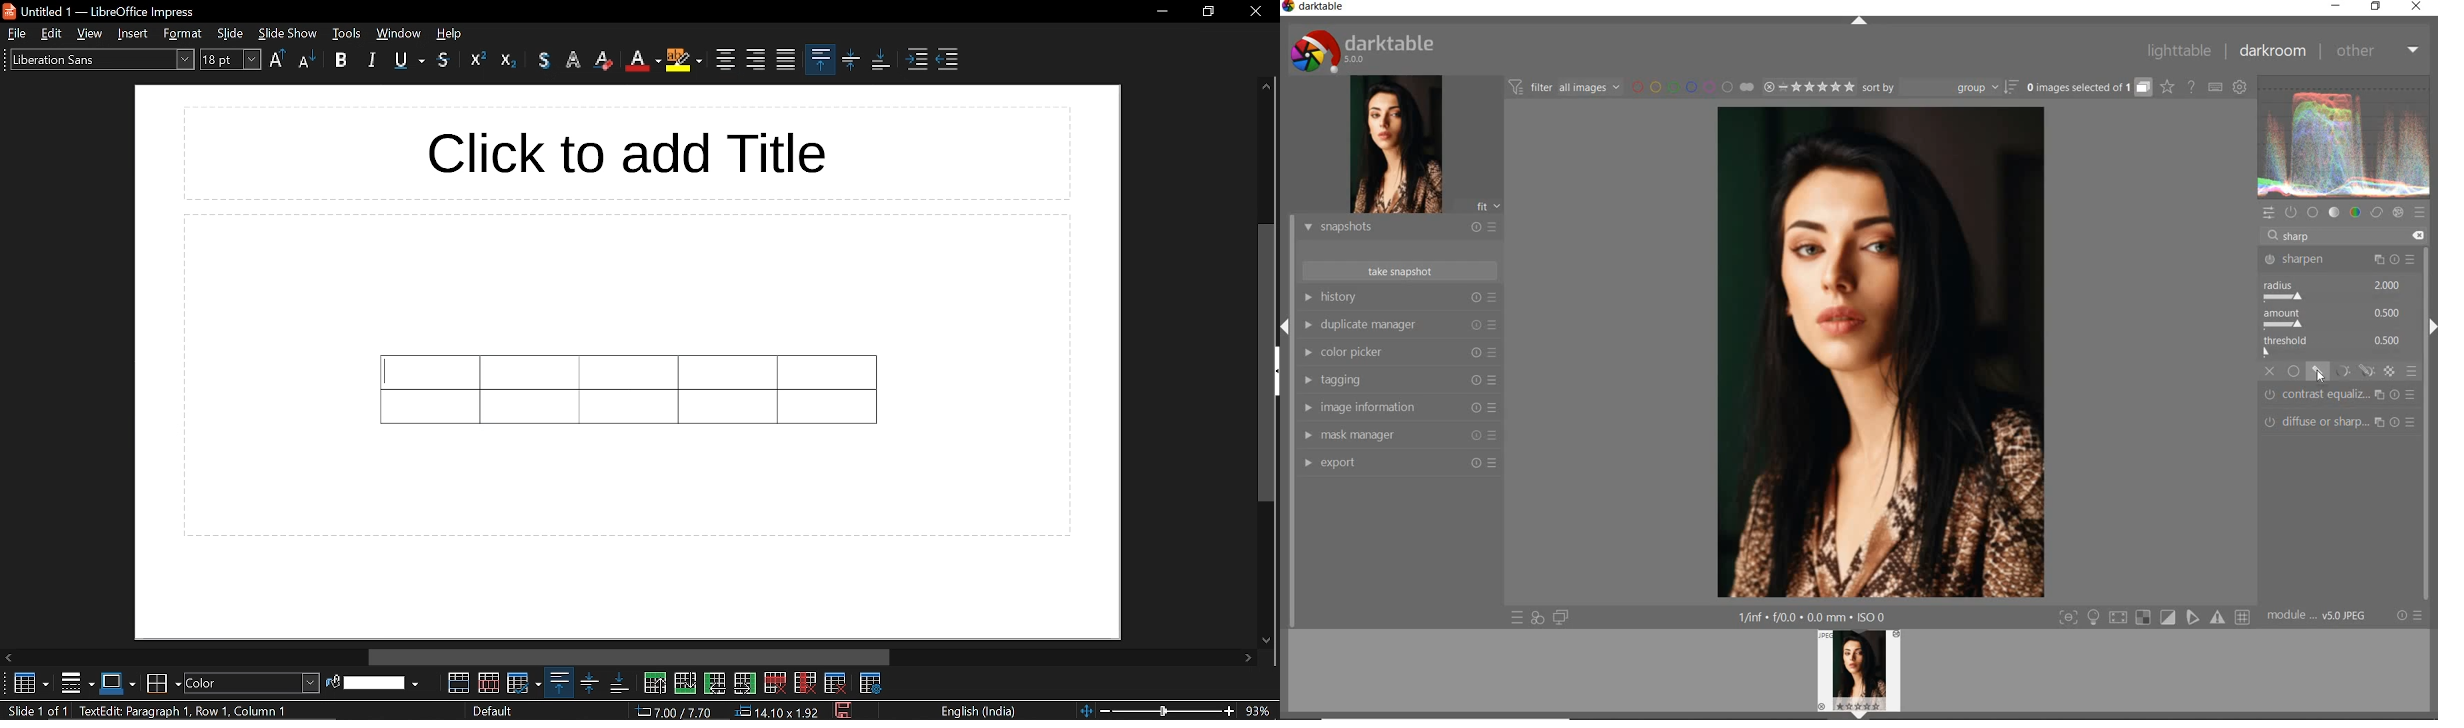 The image size is (2464, 728). I want to click on move up, so click(1266, 86).